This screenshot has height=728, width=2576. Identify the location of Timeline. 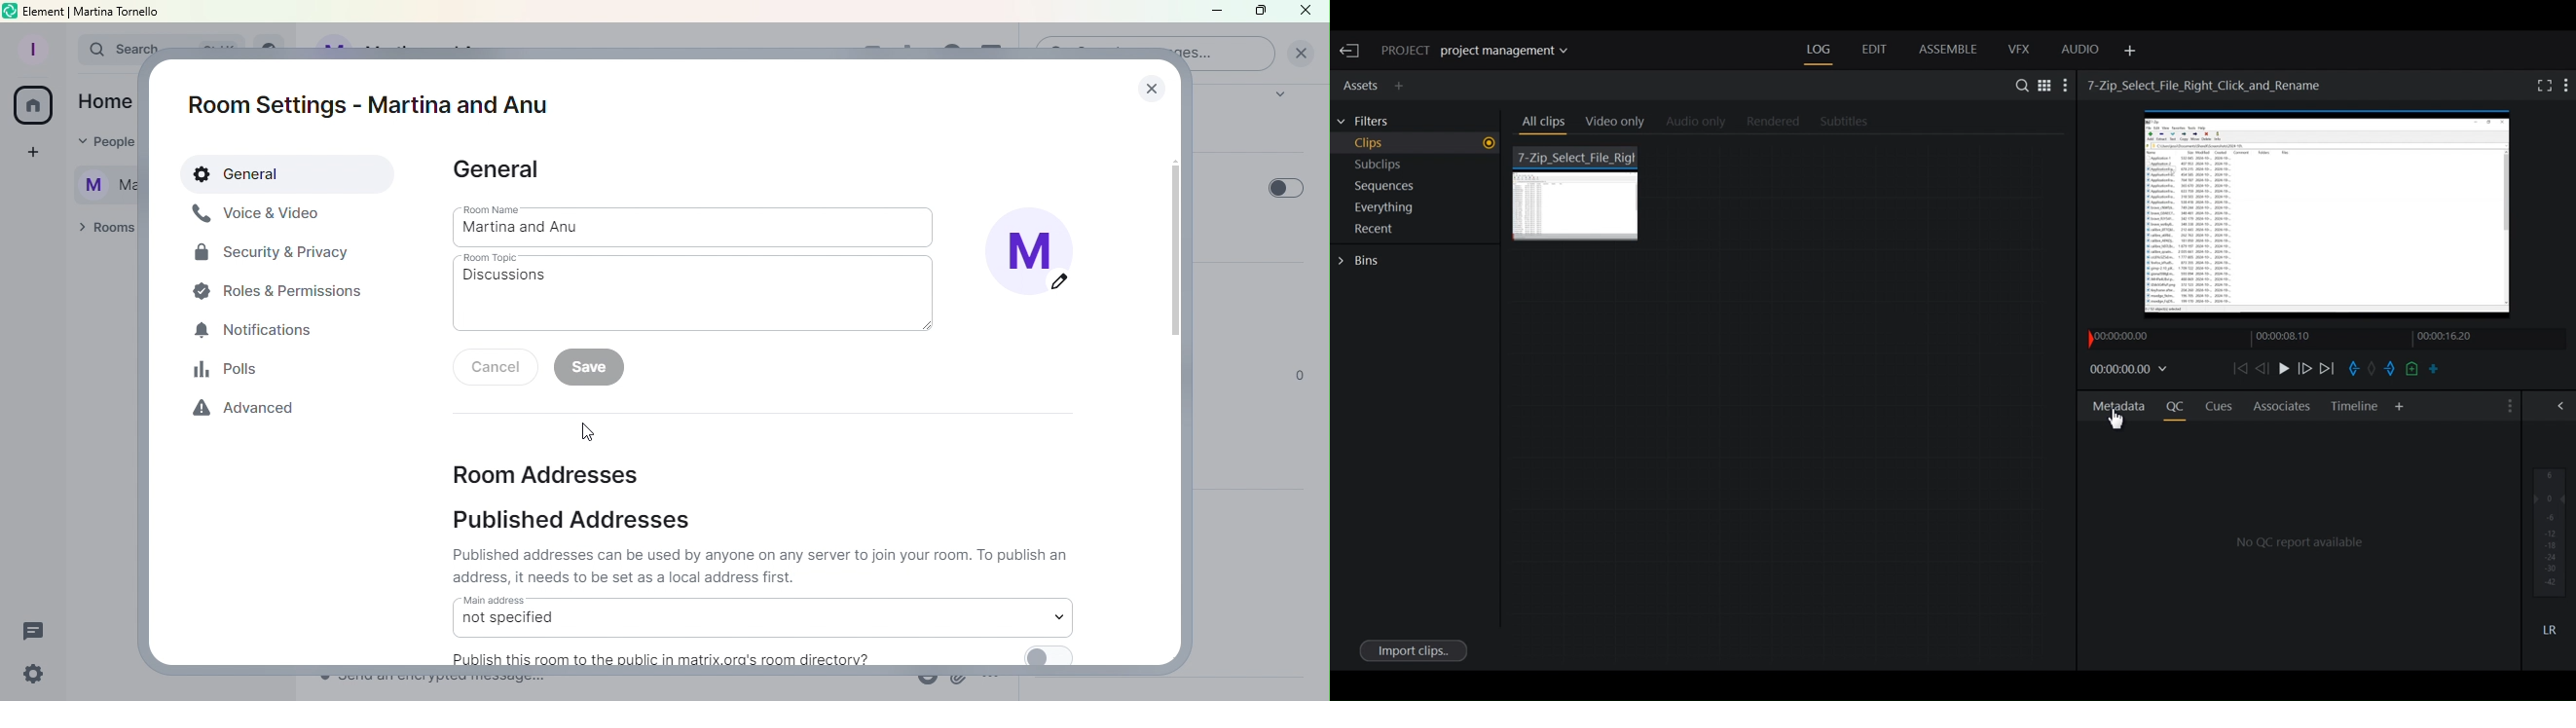
(2298, 338).